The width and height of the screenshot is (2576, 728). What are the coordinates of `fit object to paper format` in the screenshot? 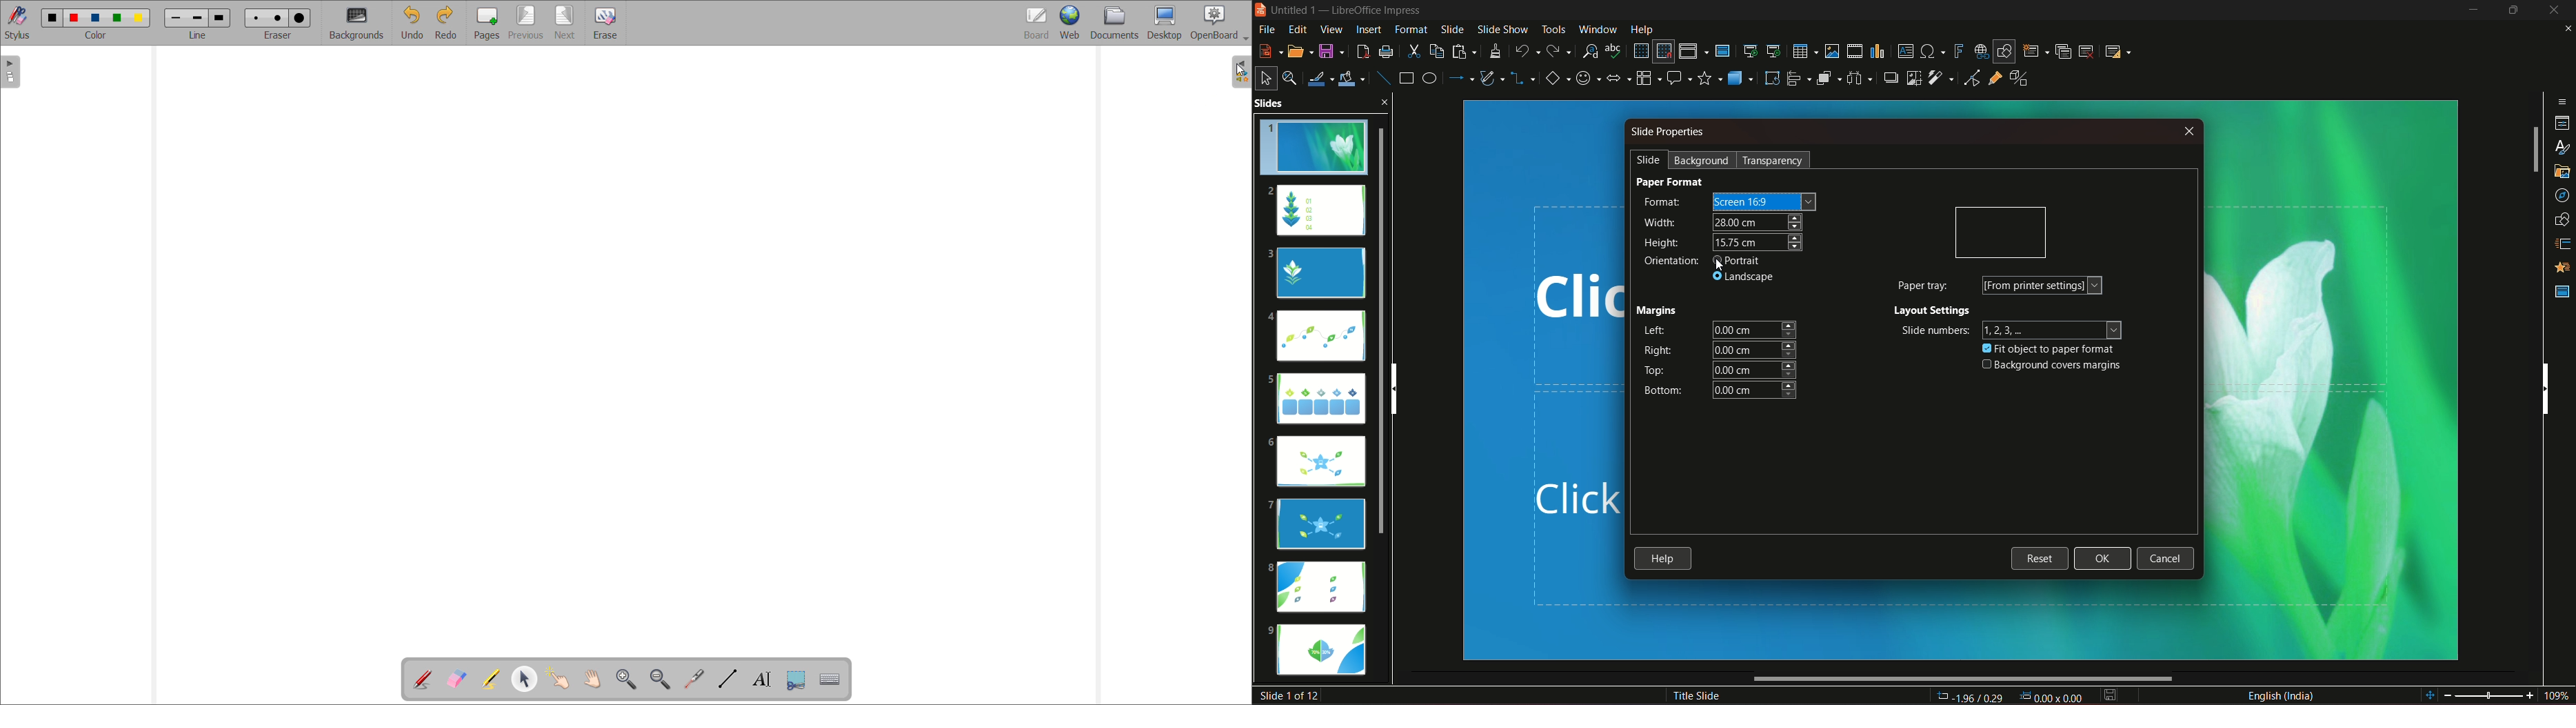 It's located at (2050, 348).